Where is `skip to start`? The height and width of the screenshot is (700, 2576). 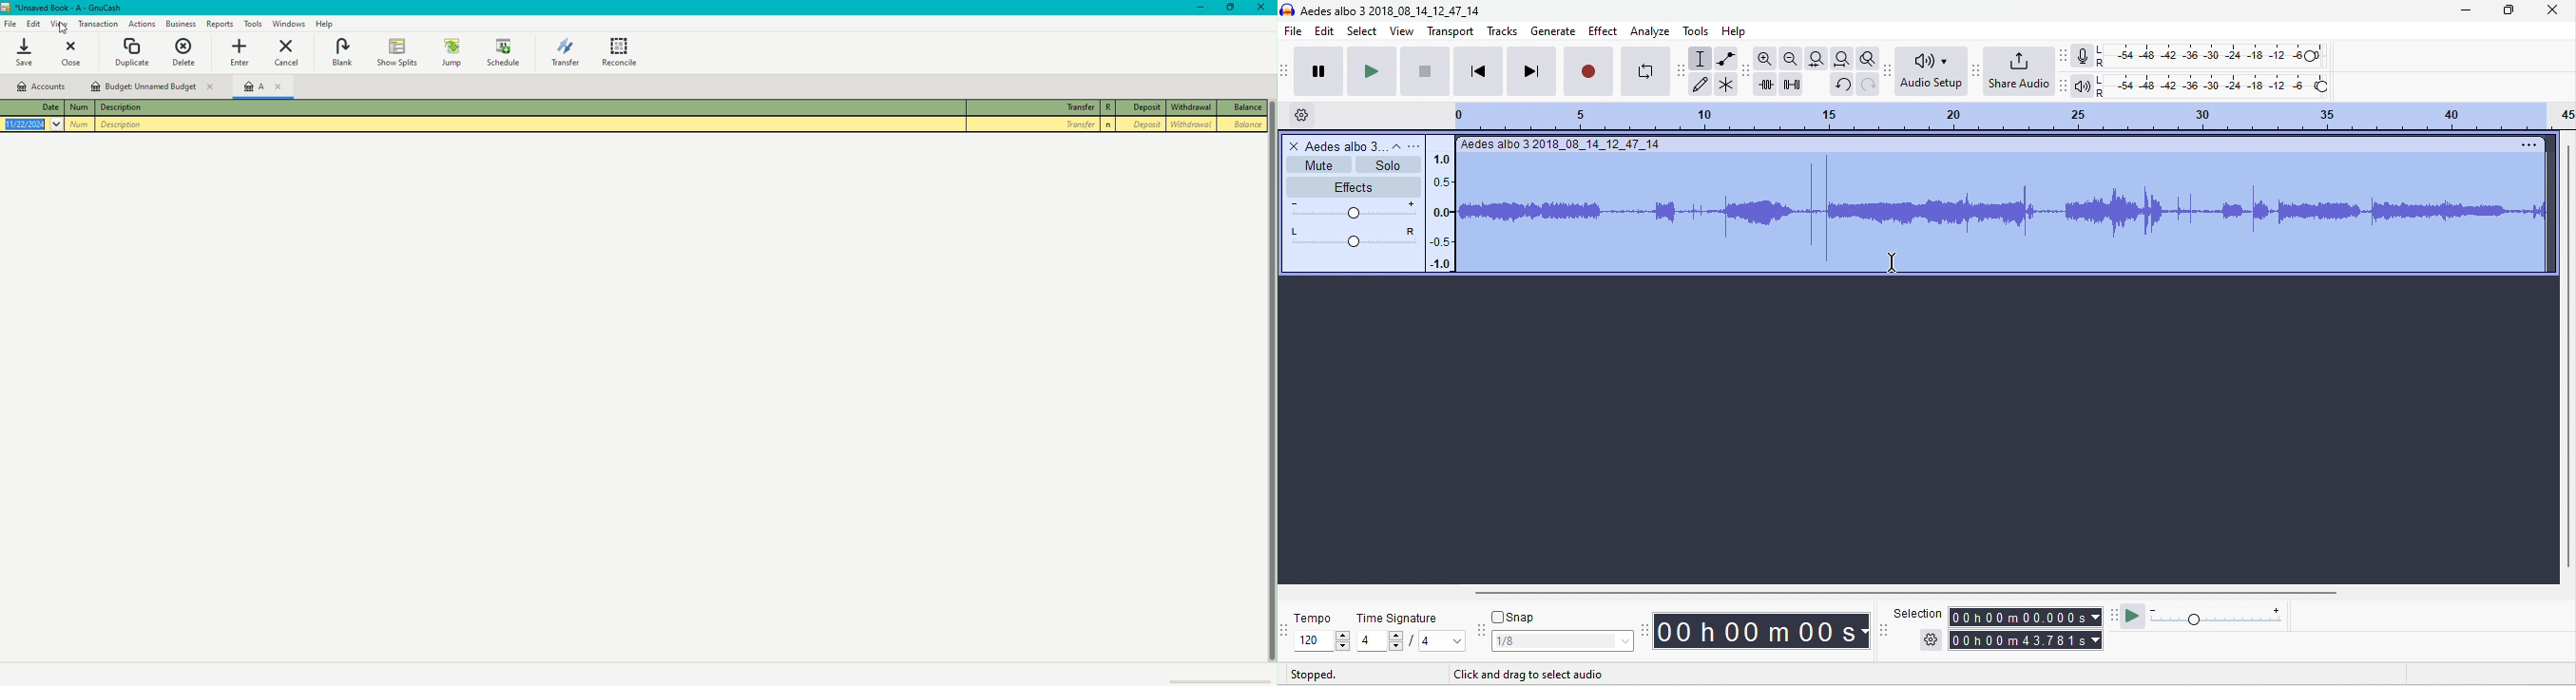
skip to start is located at coordinates (1478, 71).